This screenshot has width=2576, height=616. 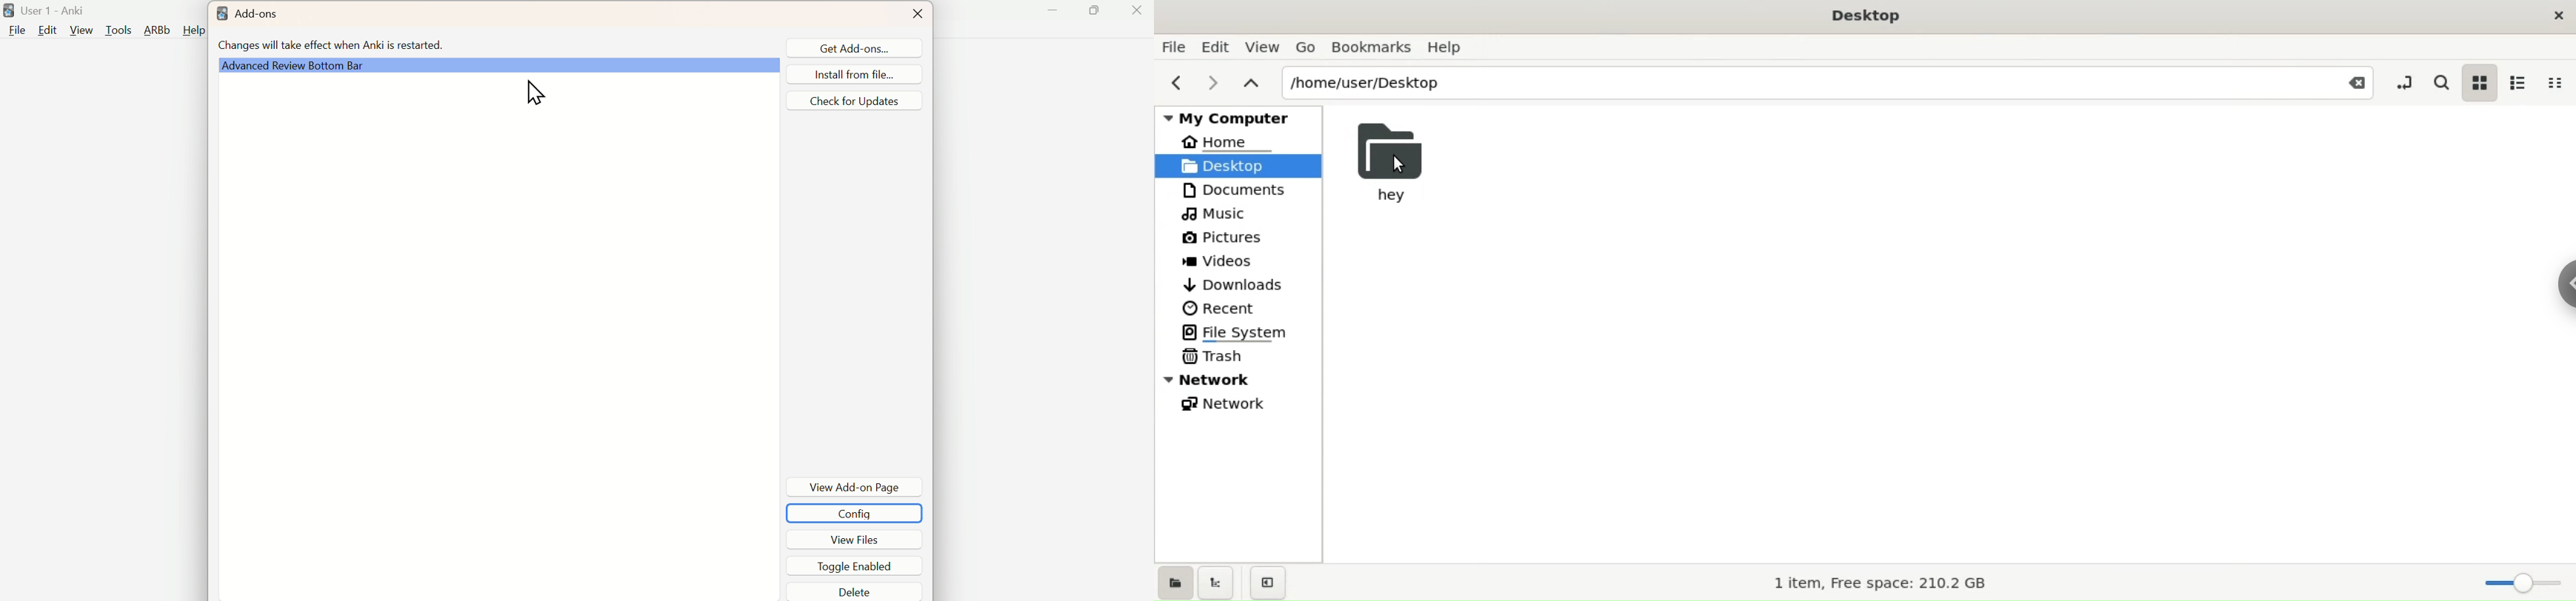 I want to click on Help, so click(x=195, y=30).